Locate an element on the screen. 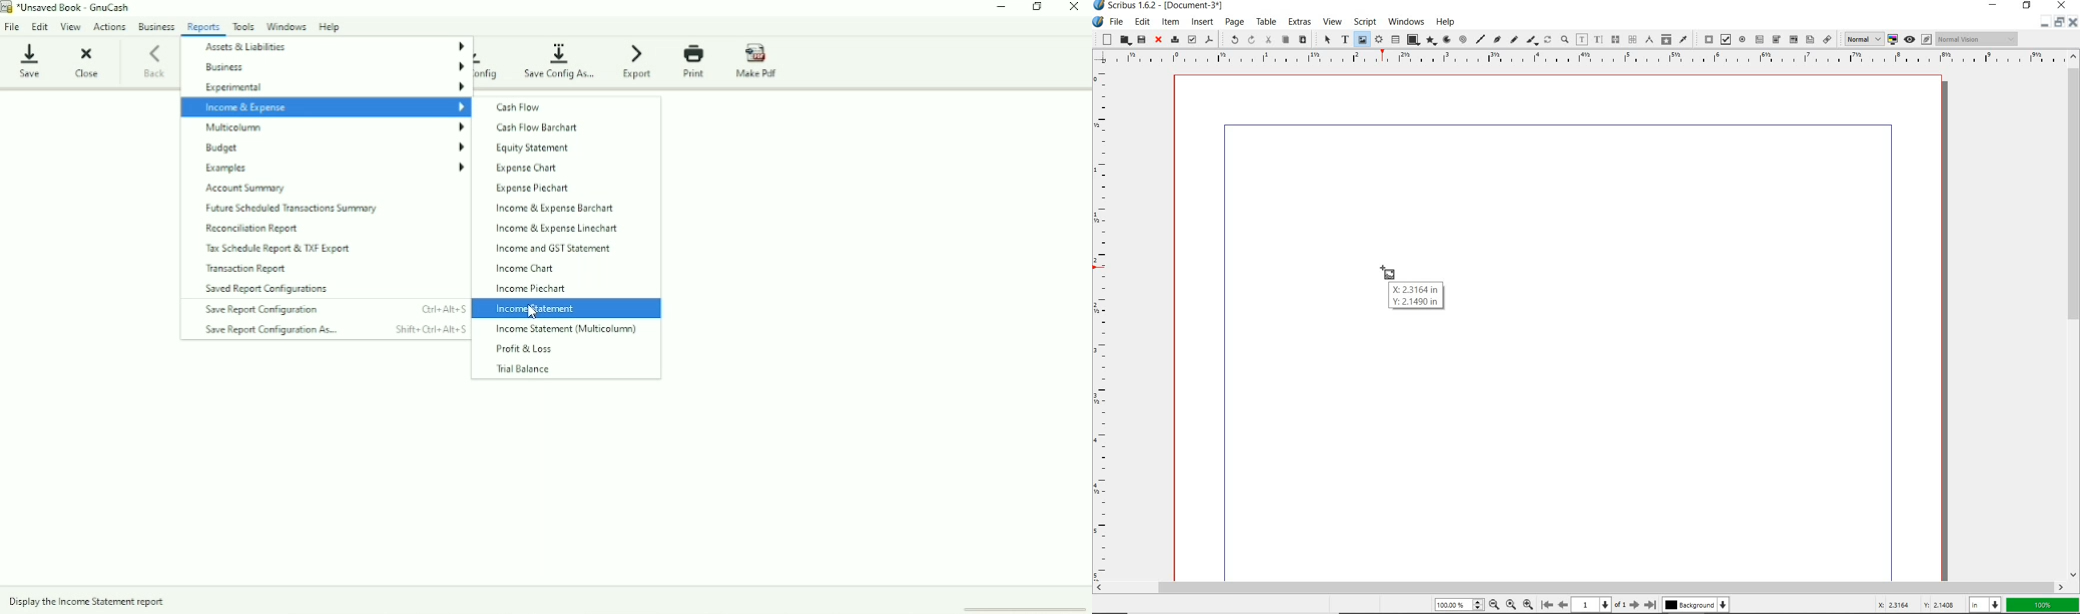  link annotation is located at coordinates (1828, 40).